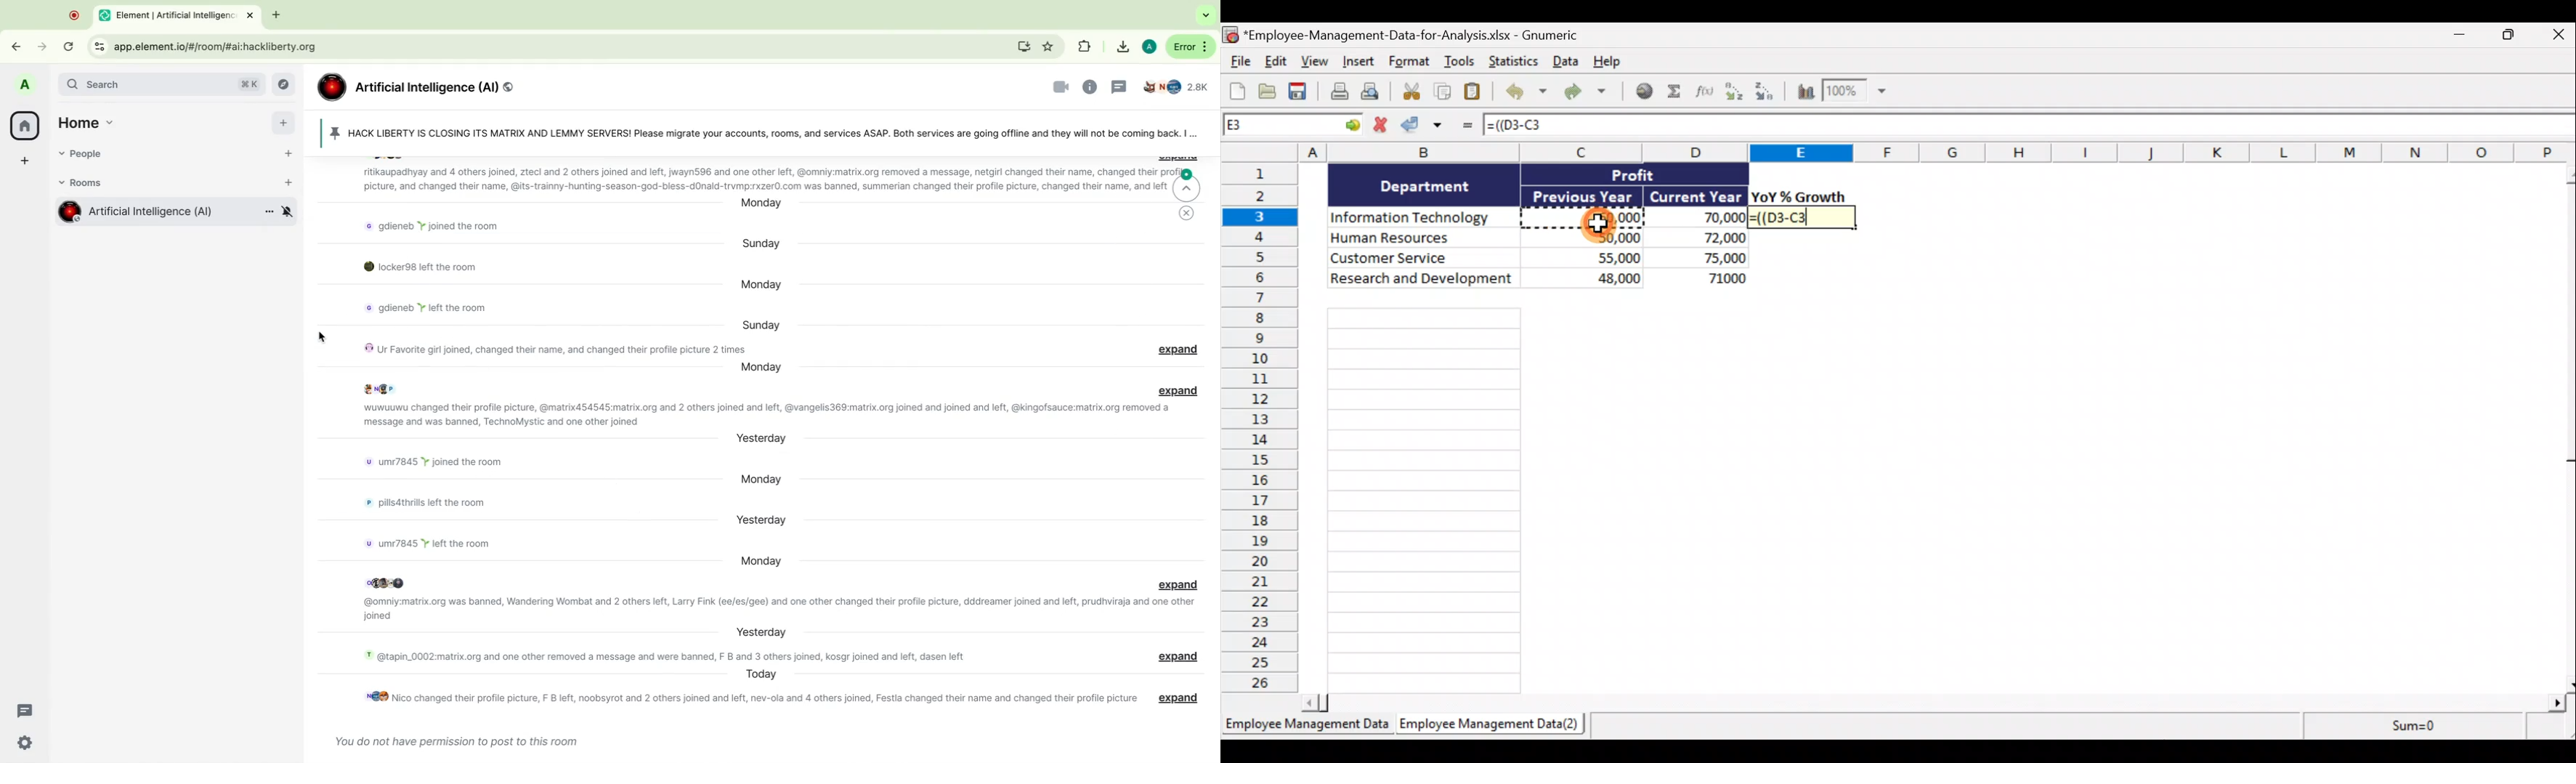 This screenshot has width=2576, height=784. What do you see at coordinates (90, 121) in the screenshot?
I see `home` at bounding box center [90, 121].